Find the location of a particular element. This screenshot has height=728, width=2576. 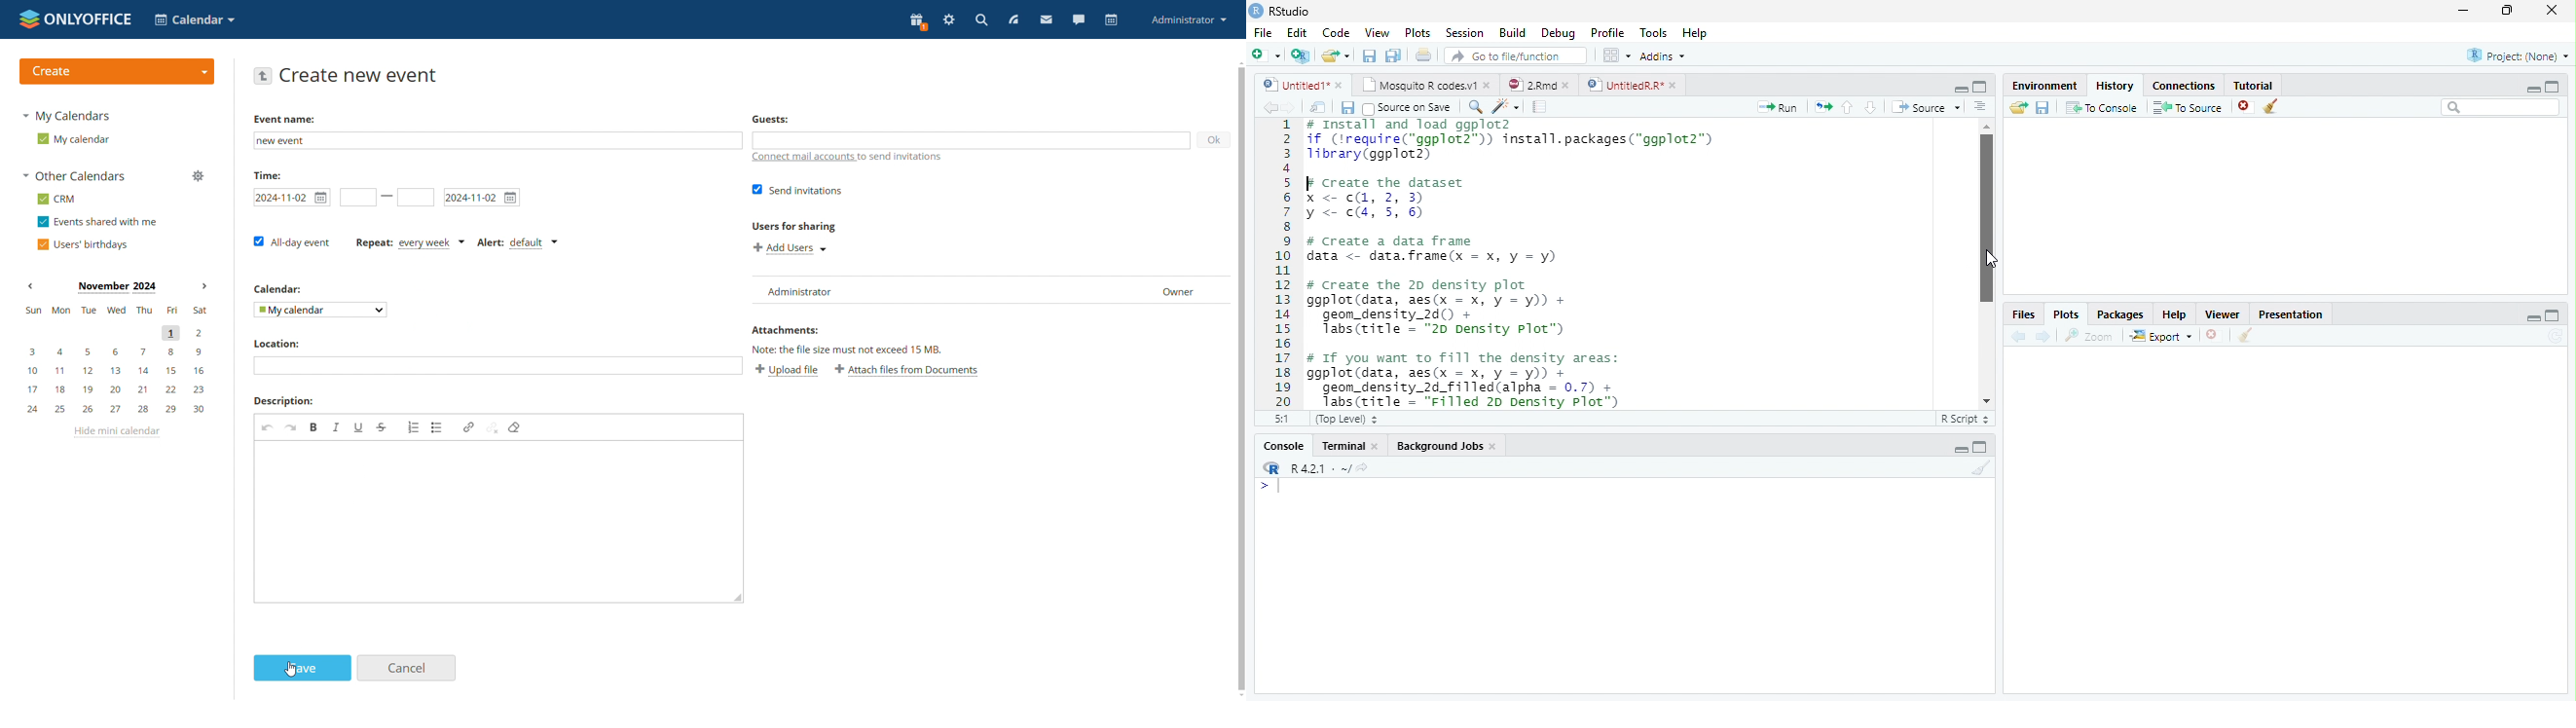

History is located at coordinates (2115, 86).